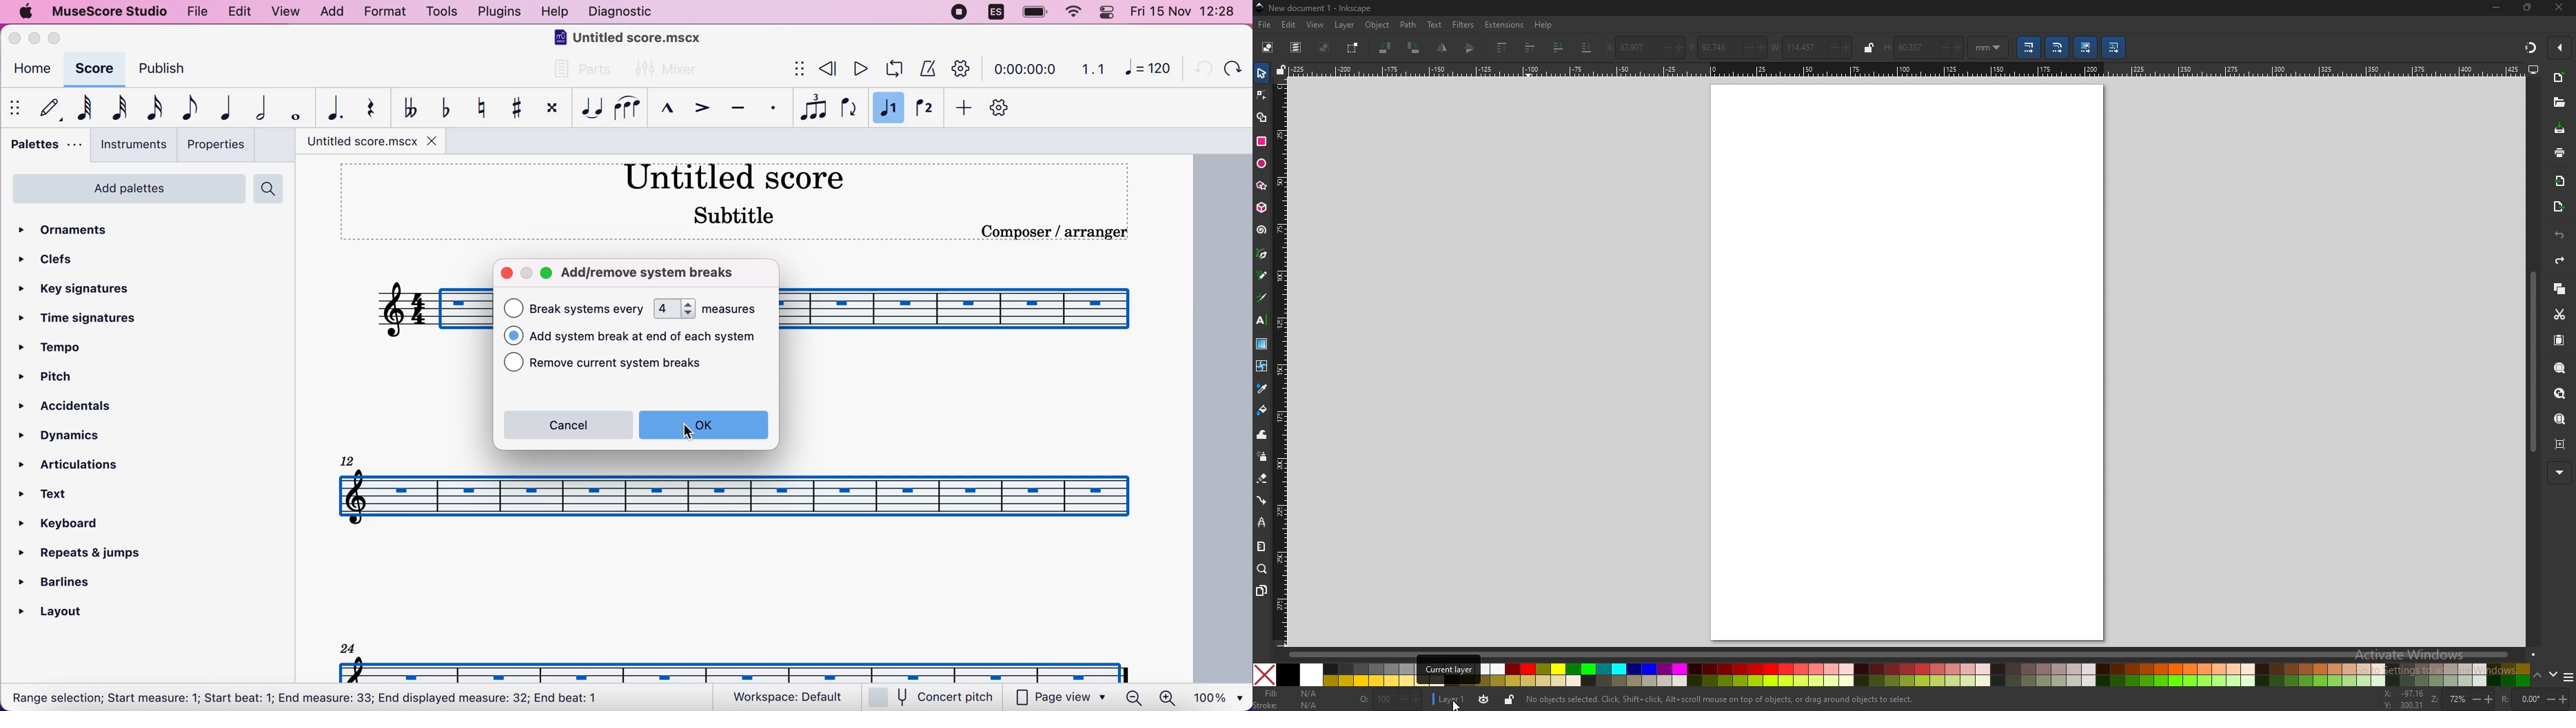 The height and width of the screenshot is (728, 2576). I want to click on score, so click(737, 669).